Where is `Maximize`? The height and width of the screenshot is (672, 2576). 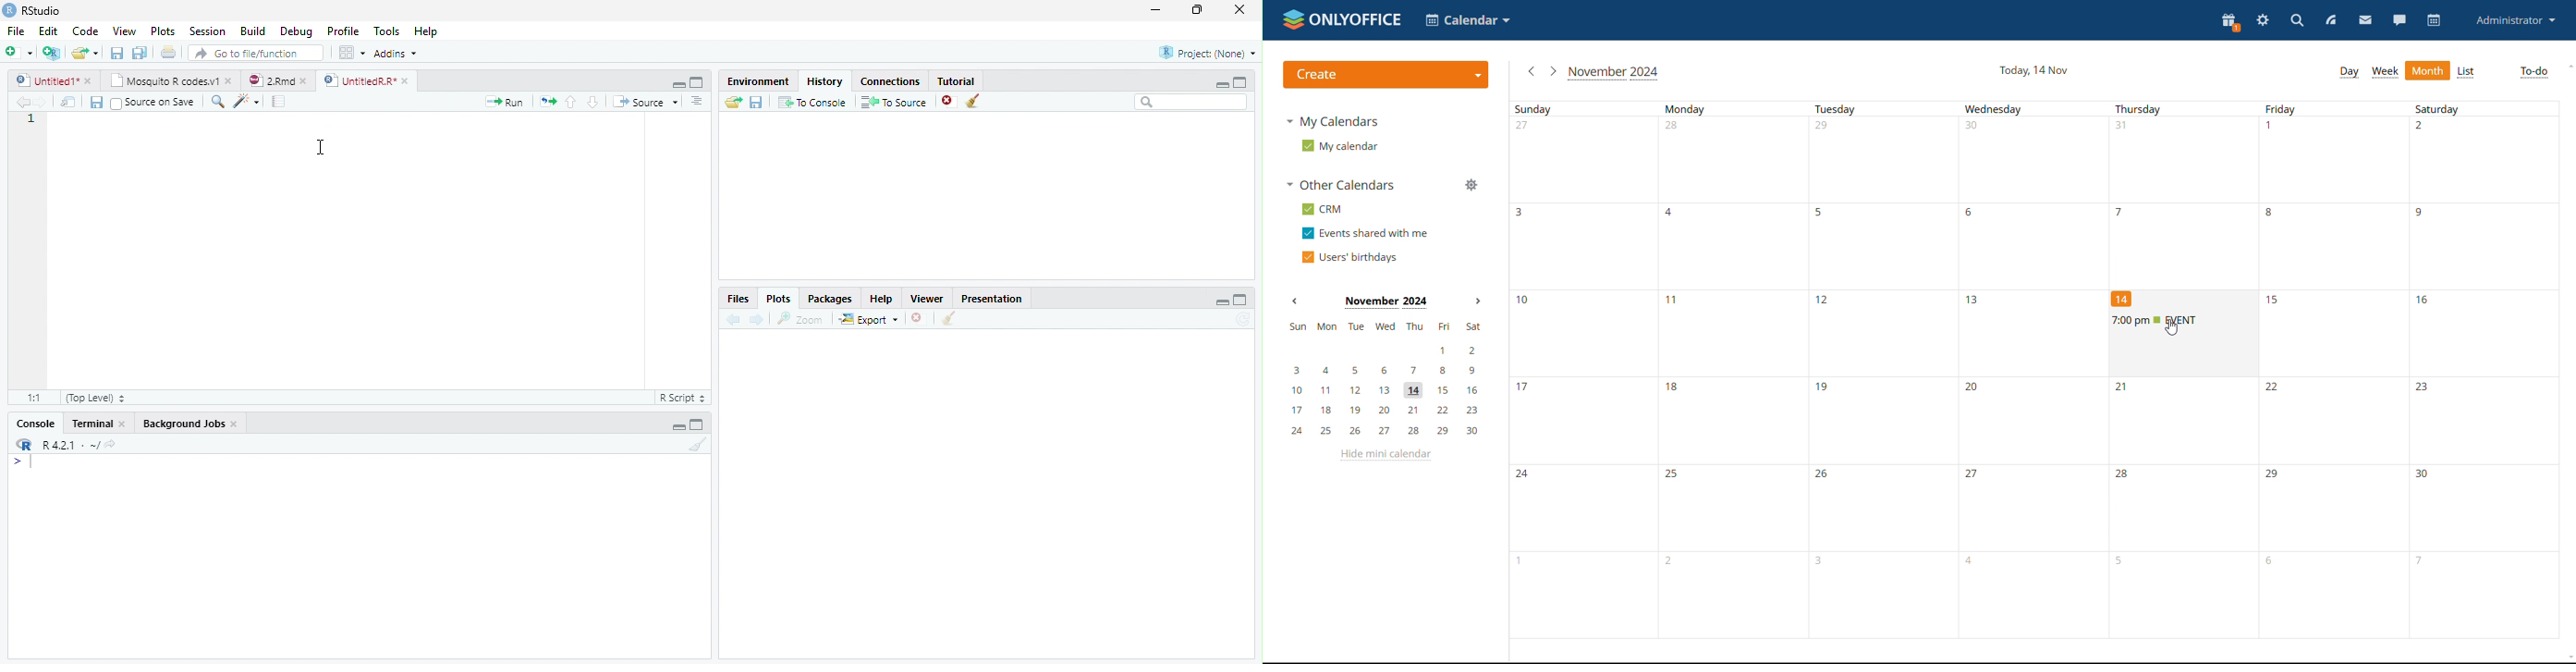 Maximize is located at coordinates (698, 83).